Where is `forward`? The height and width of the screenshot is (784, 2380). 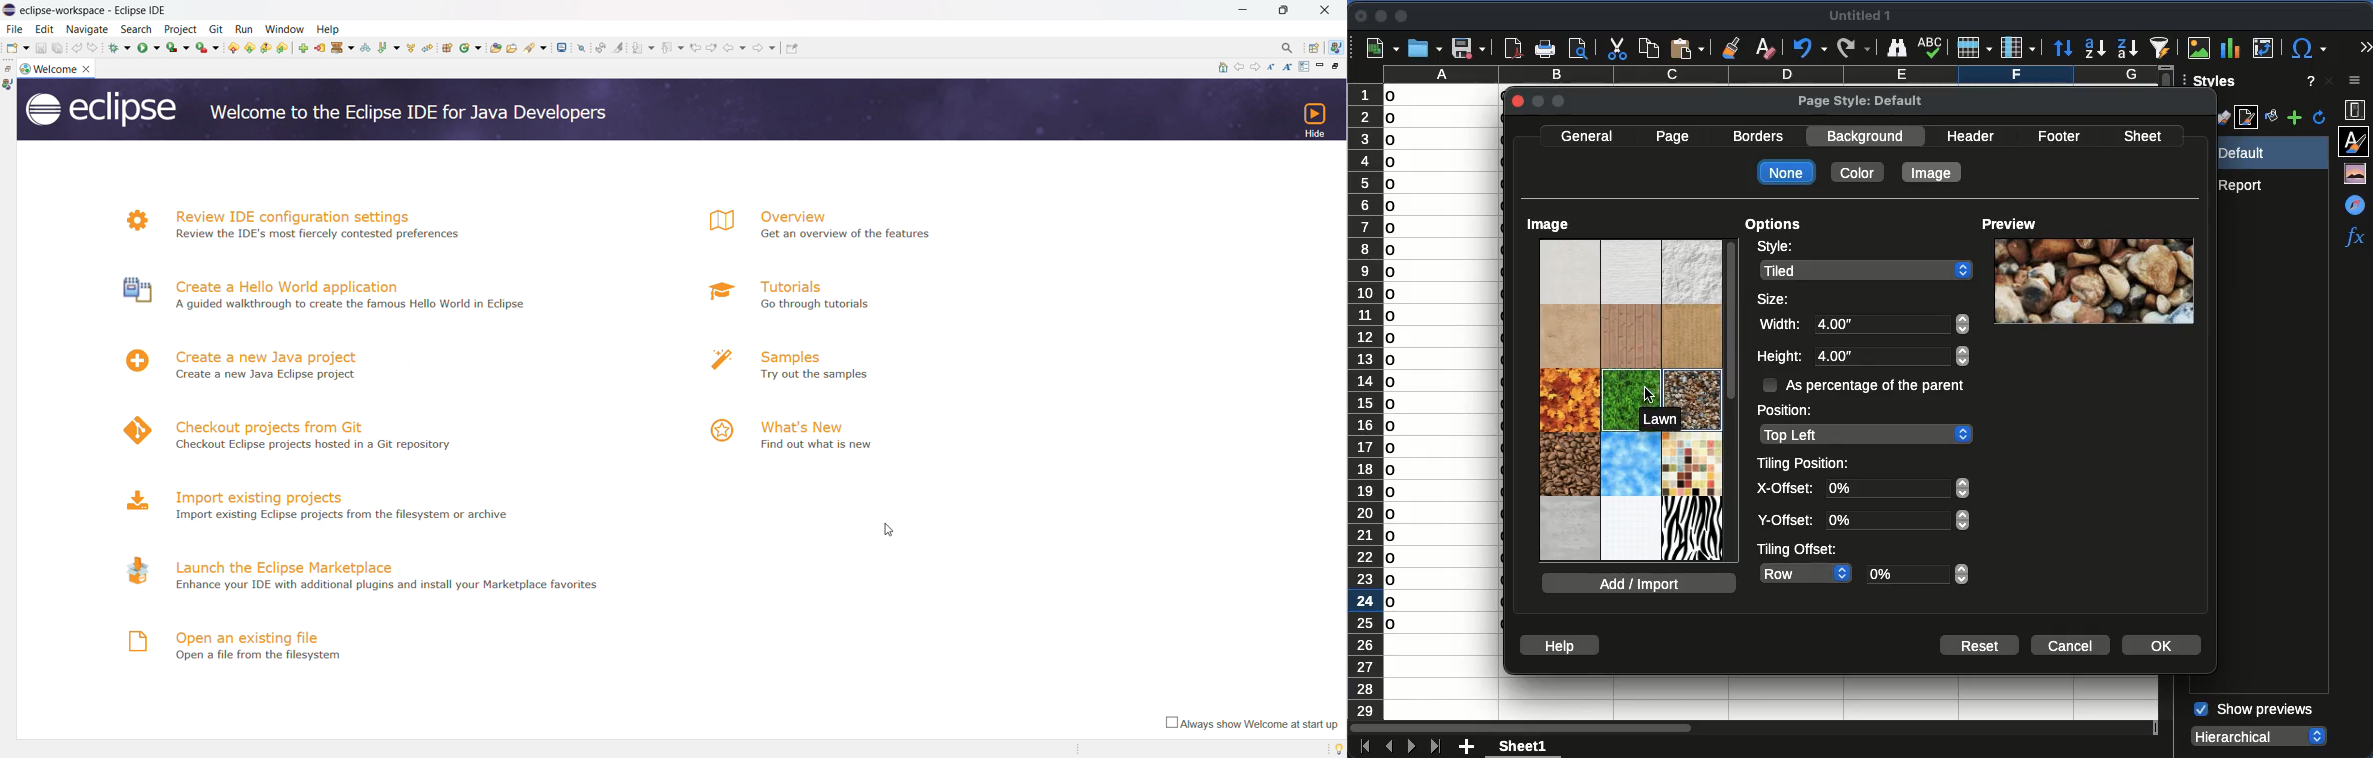 forward is located at coordinates (766, 51).